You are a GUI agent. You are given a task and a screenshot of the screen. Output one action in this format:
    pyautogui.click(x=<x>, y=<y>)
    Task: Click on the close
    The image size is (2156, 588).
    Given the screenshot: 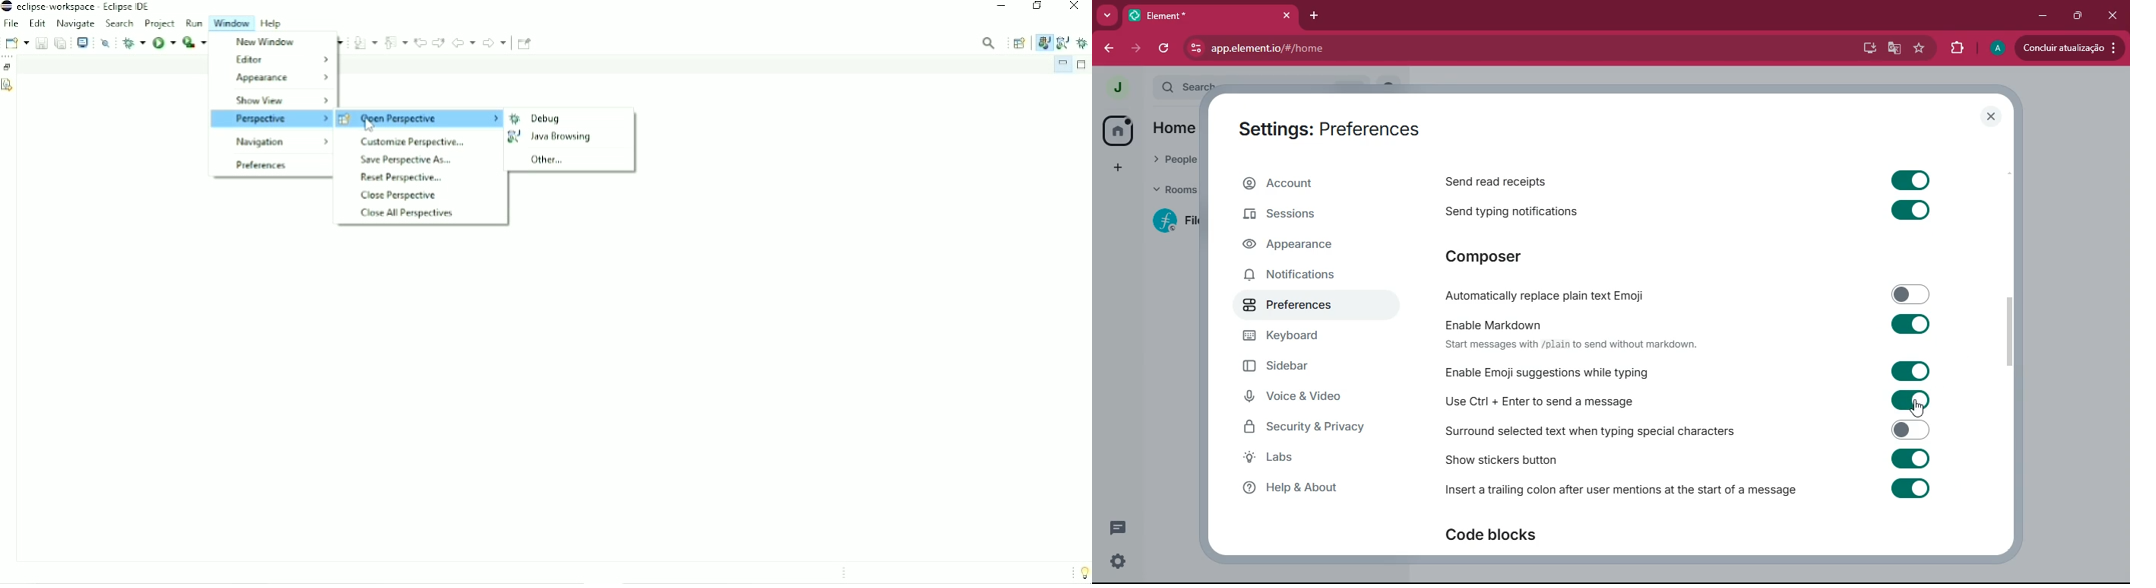 What is the action you would take?
    pyautogui.click(x=1992, y=116)
    